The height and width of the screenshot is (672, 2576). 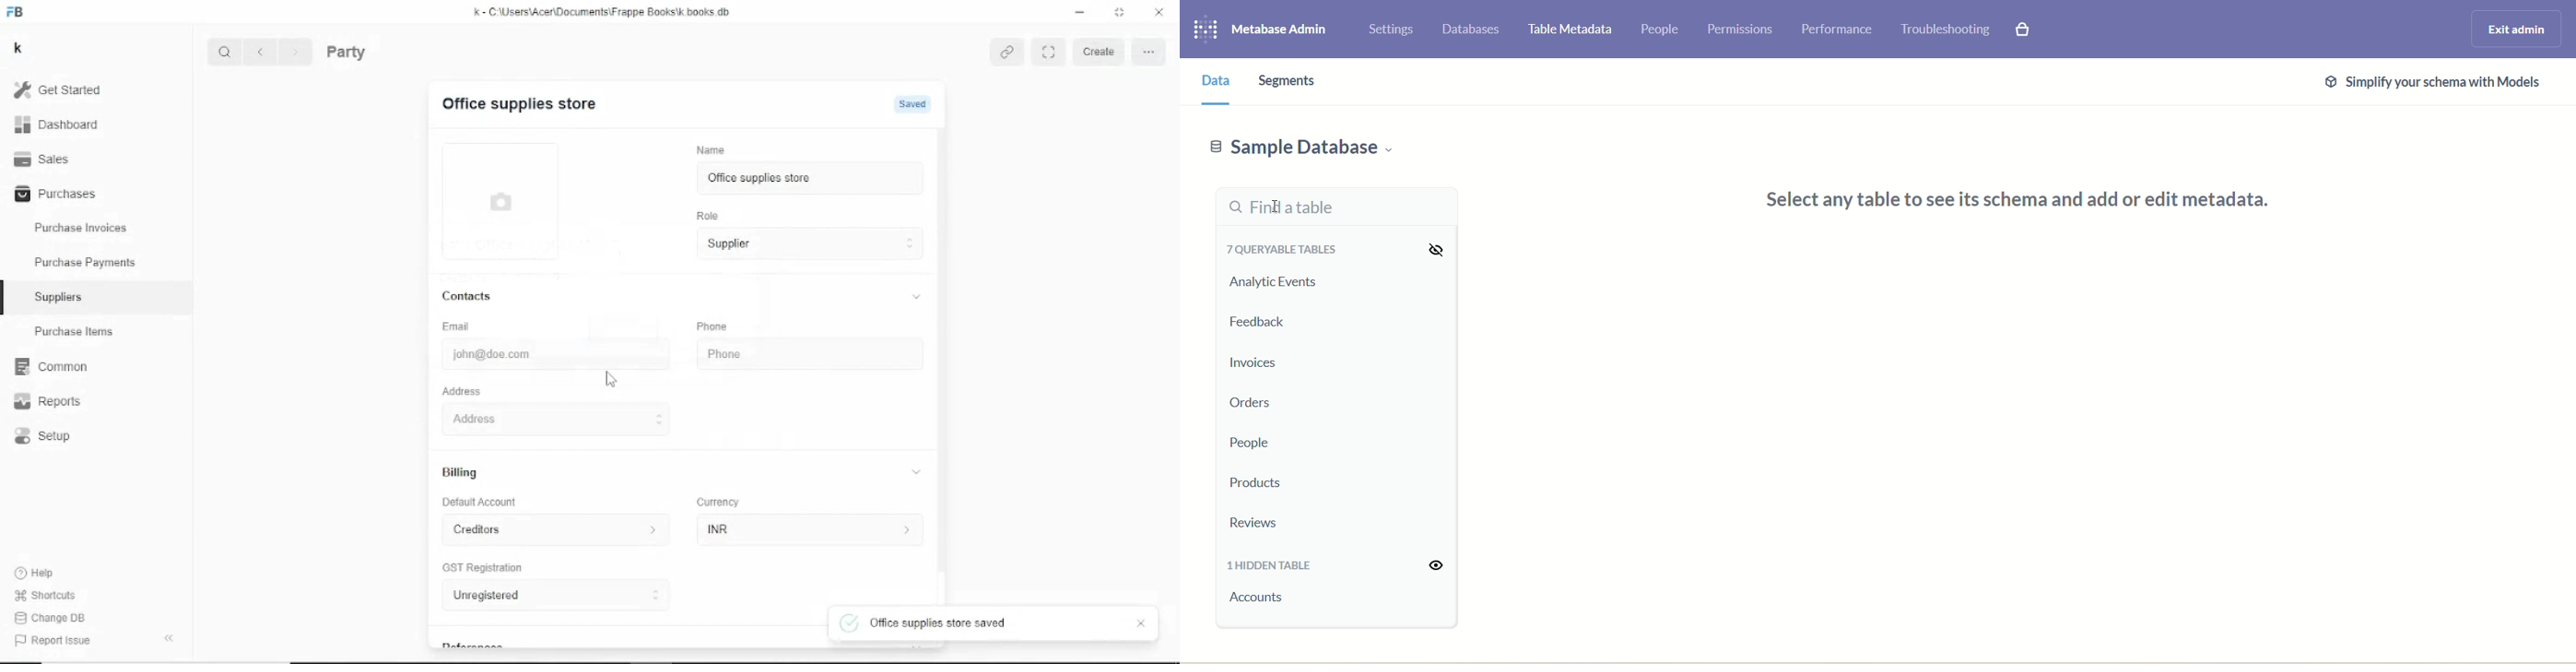 I want to click on Back, so click(x=264, y=52).